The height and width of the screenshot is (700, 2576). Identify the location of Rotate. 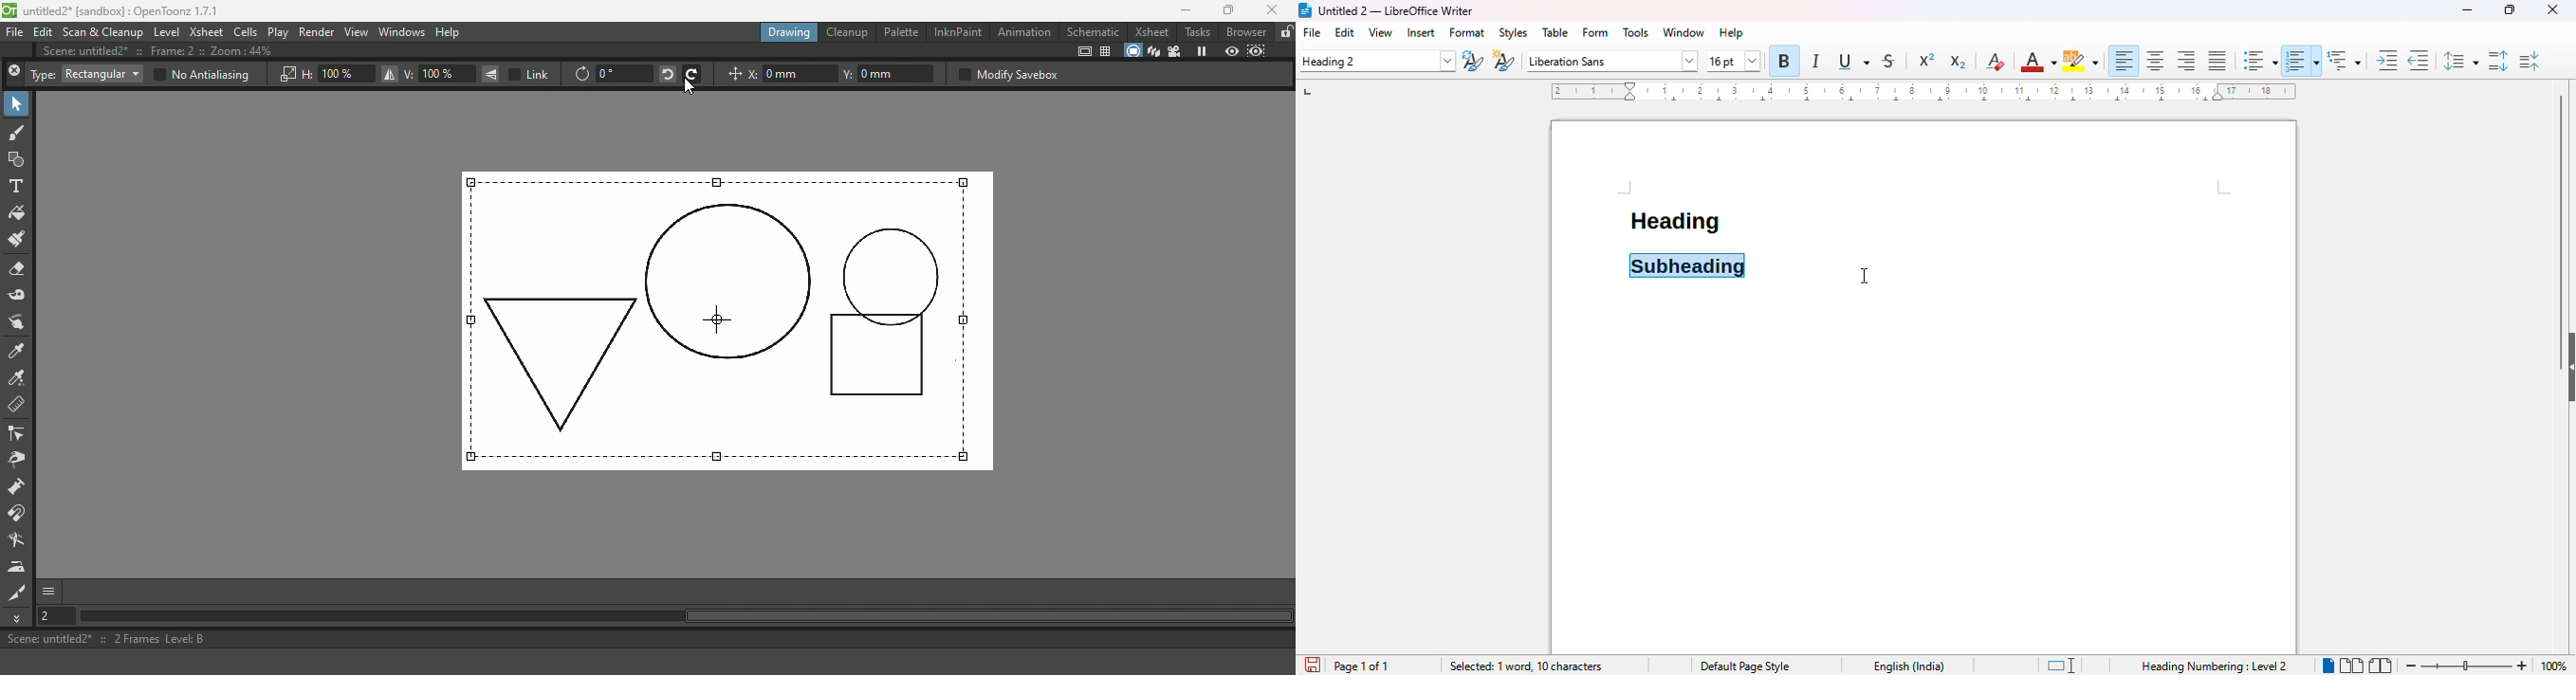
(581, 75).